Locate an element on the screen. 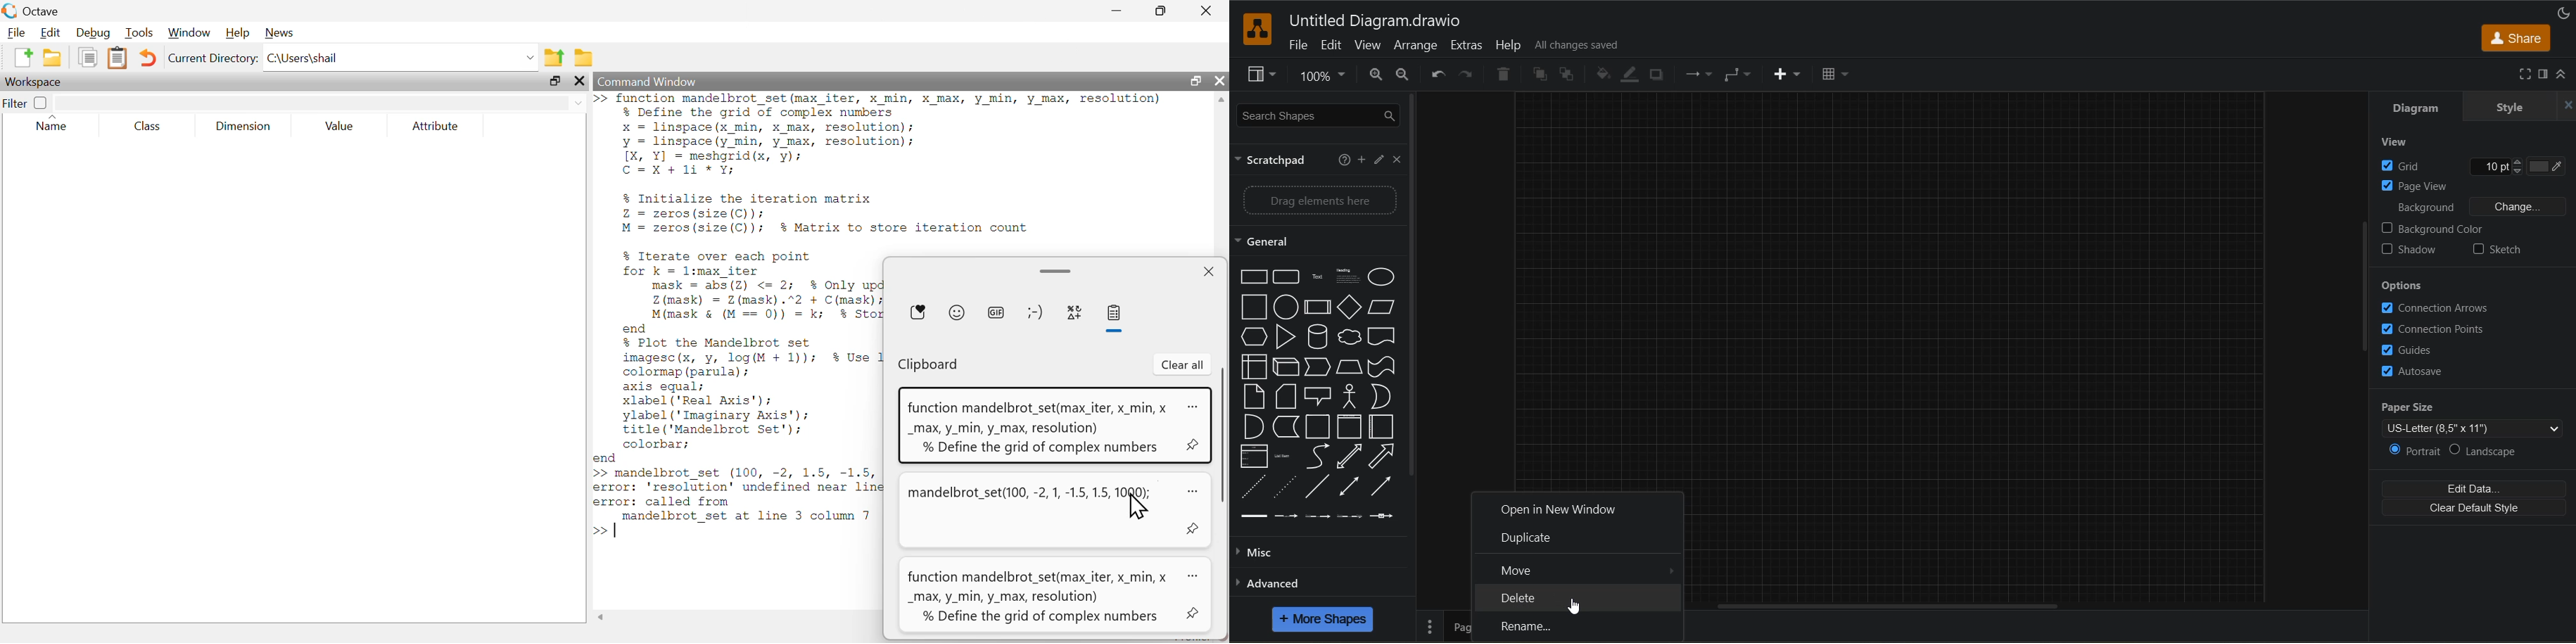 This screenshot has width=2576, height=644. fill color is located at coordinates (1605, 75).